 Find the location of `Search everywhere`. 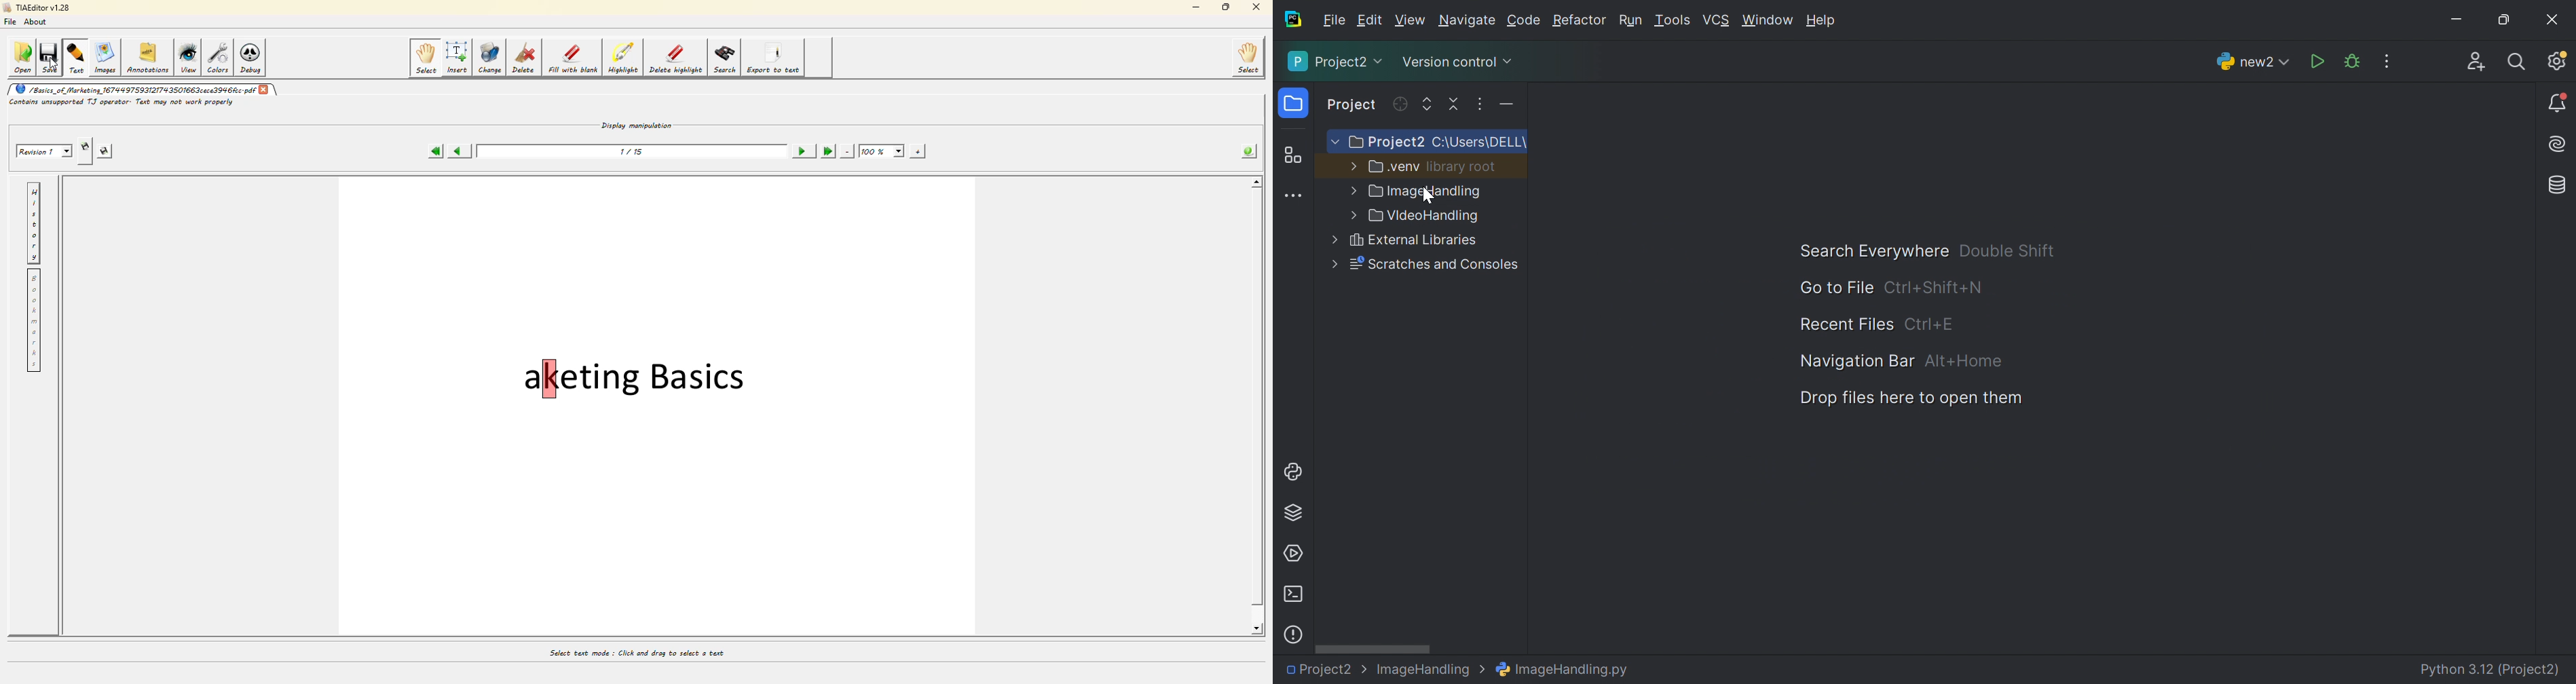

Search everywhere is located at coordinates (2518, 62).